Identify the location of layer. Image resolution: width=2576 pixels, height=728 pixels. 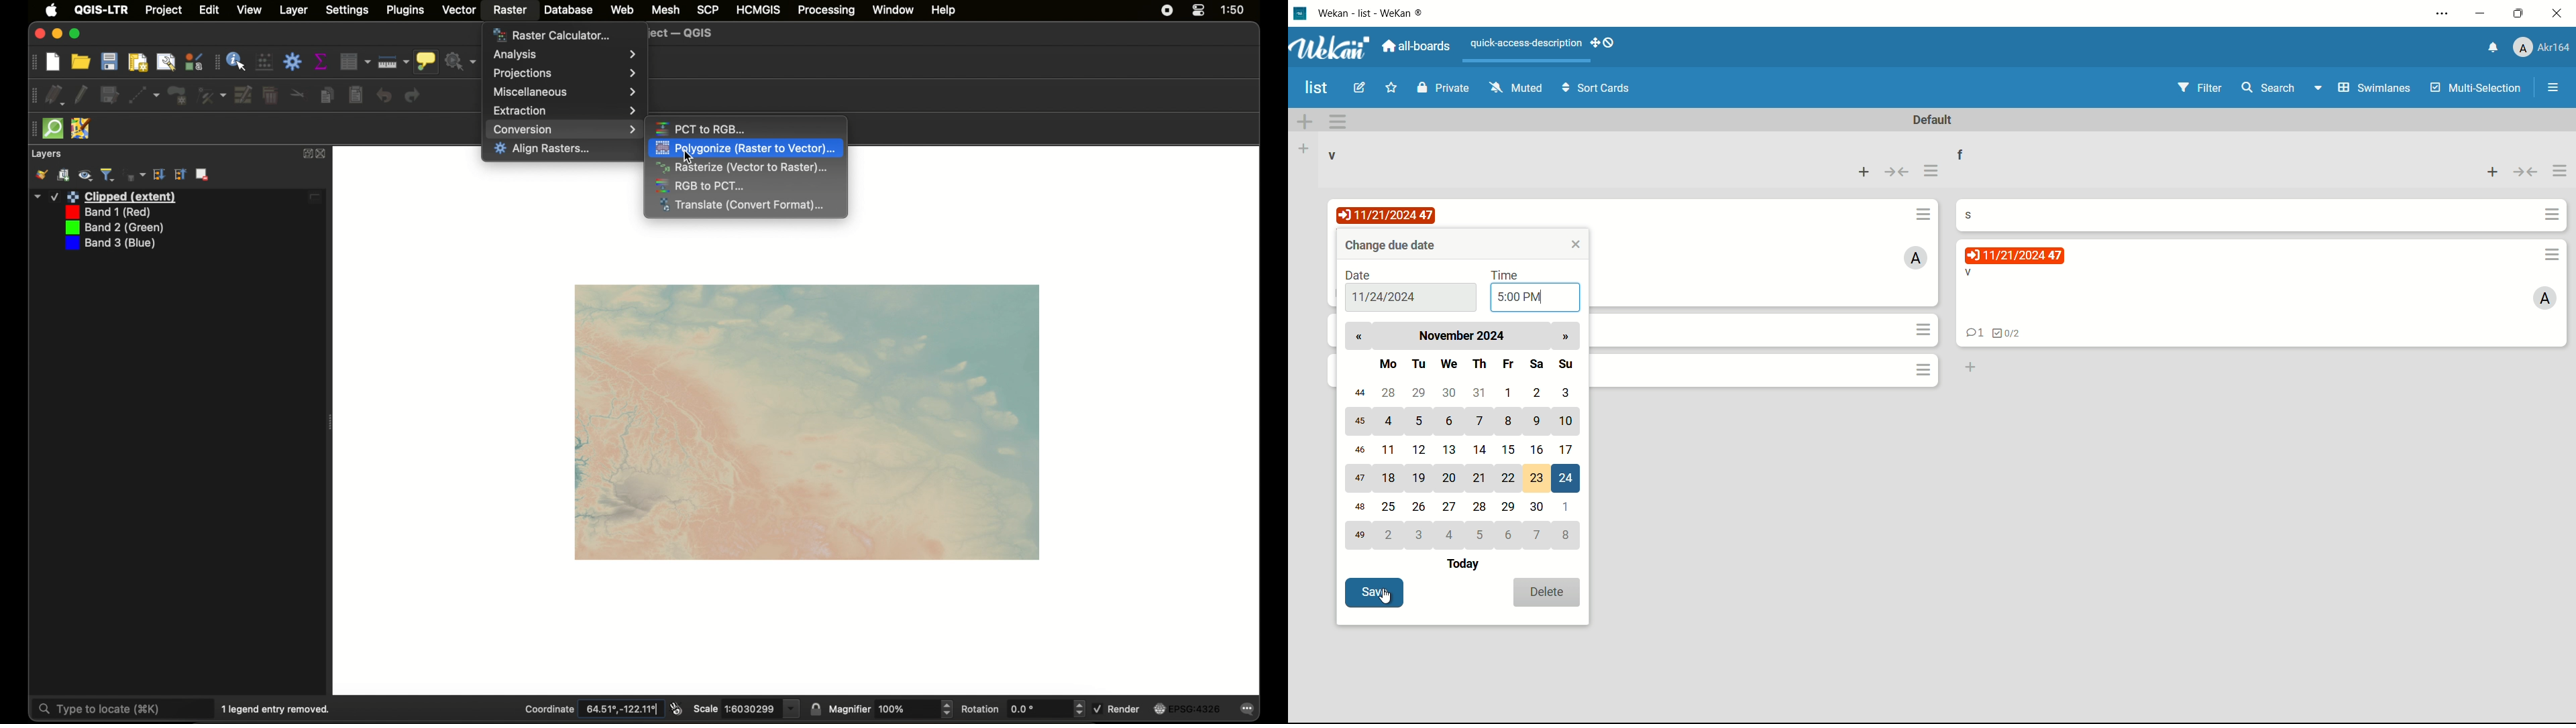
(294, 11).